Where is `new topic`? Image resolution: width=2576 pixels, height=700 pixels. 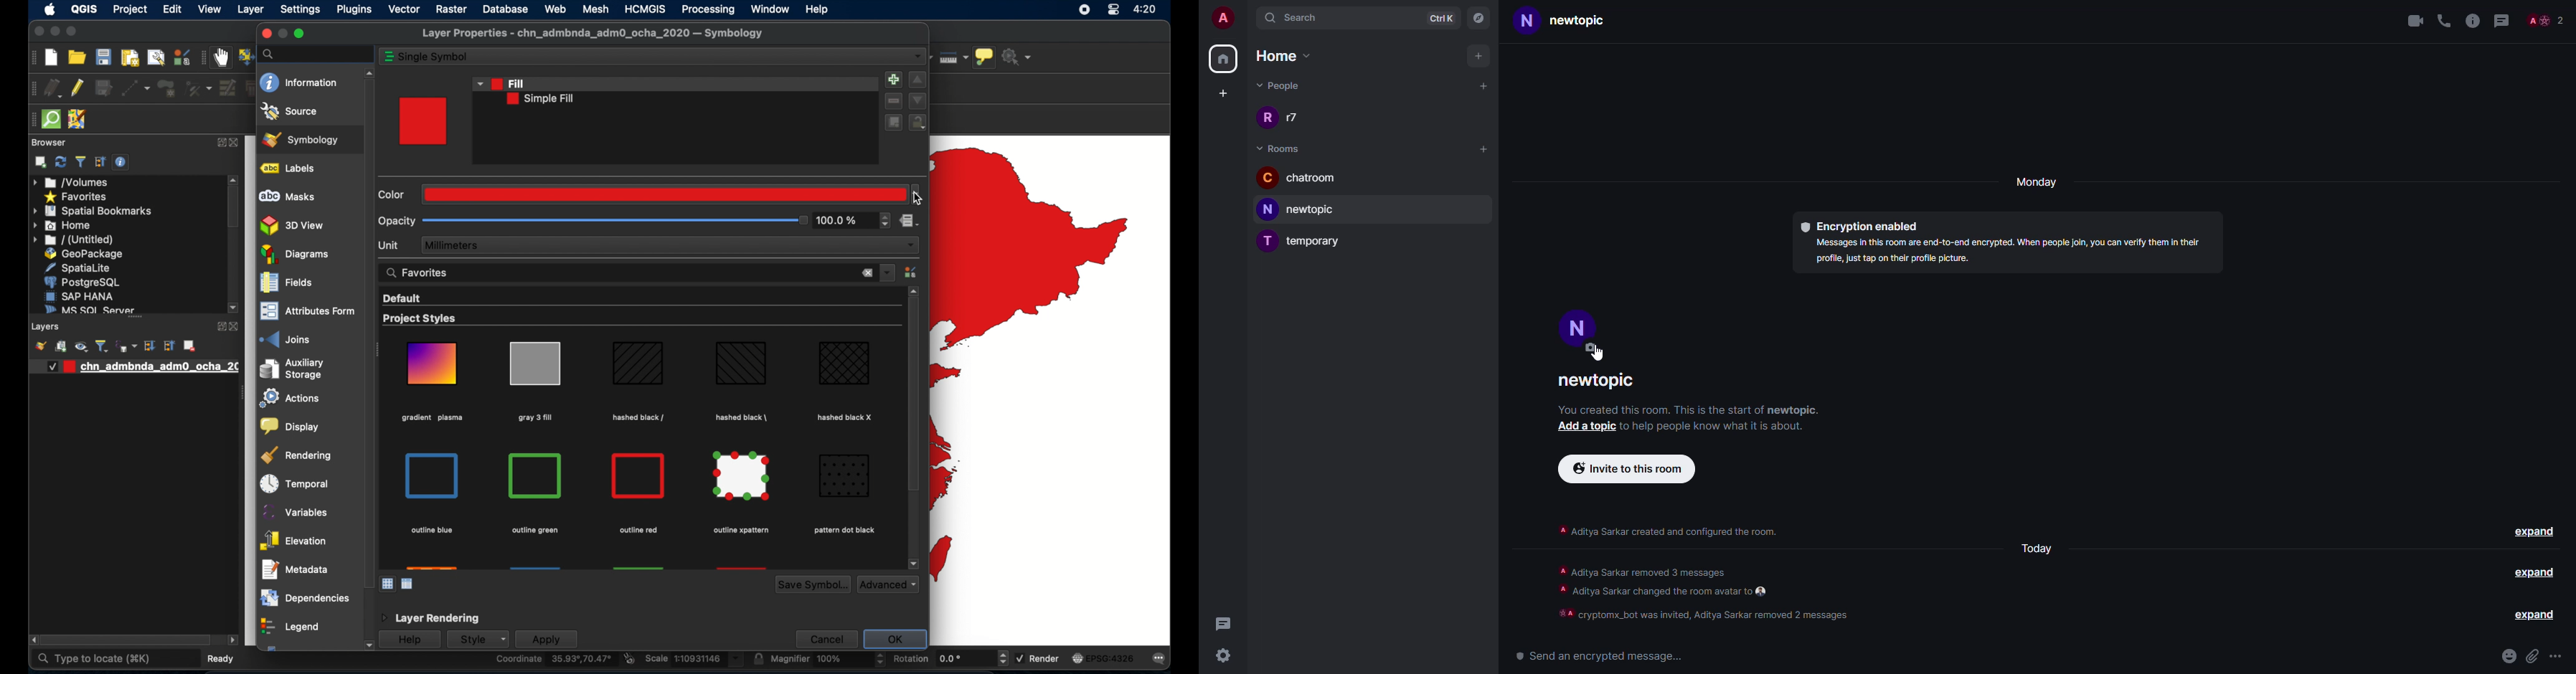 new topic is located at coordinates (1301, 211).